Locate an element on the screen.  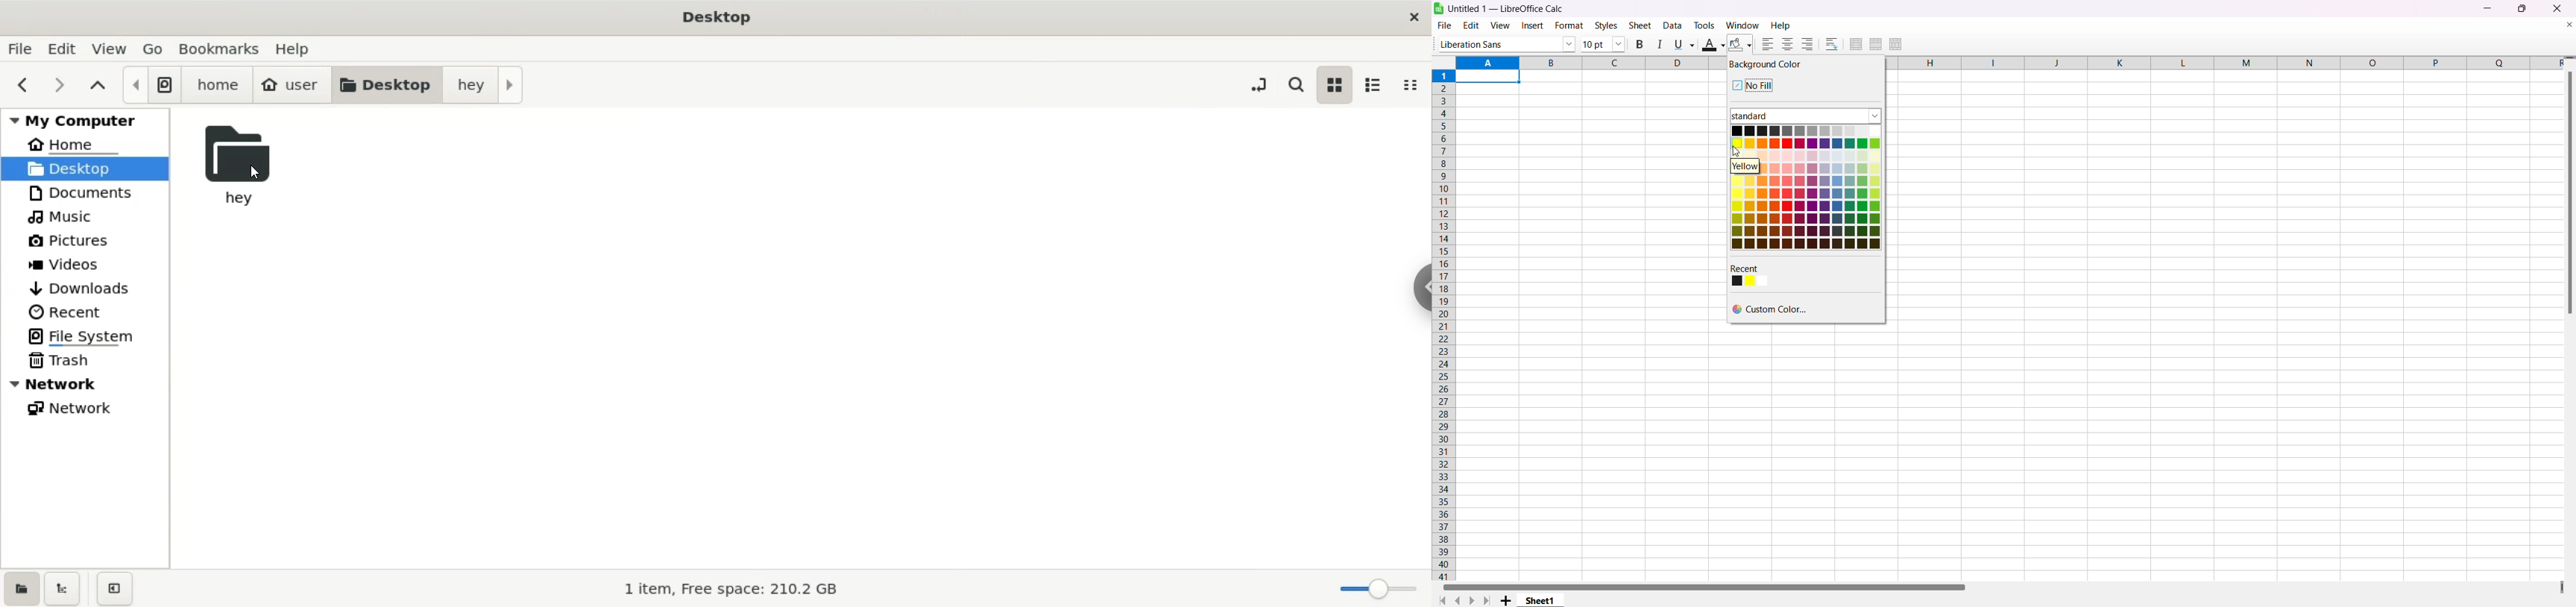
custom color is located at coordinates (1774, 310).